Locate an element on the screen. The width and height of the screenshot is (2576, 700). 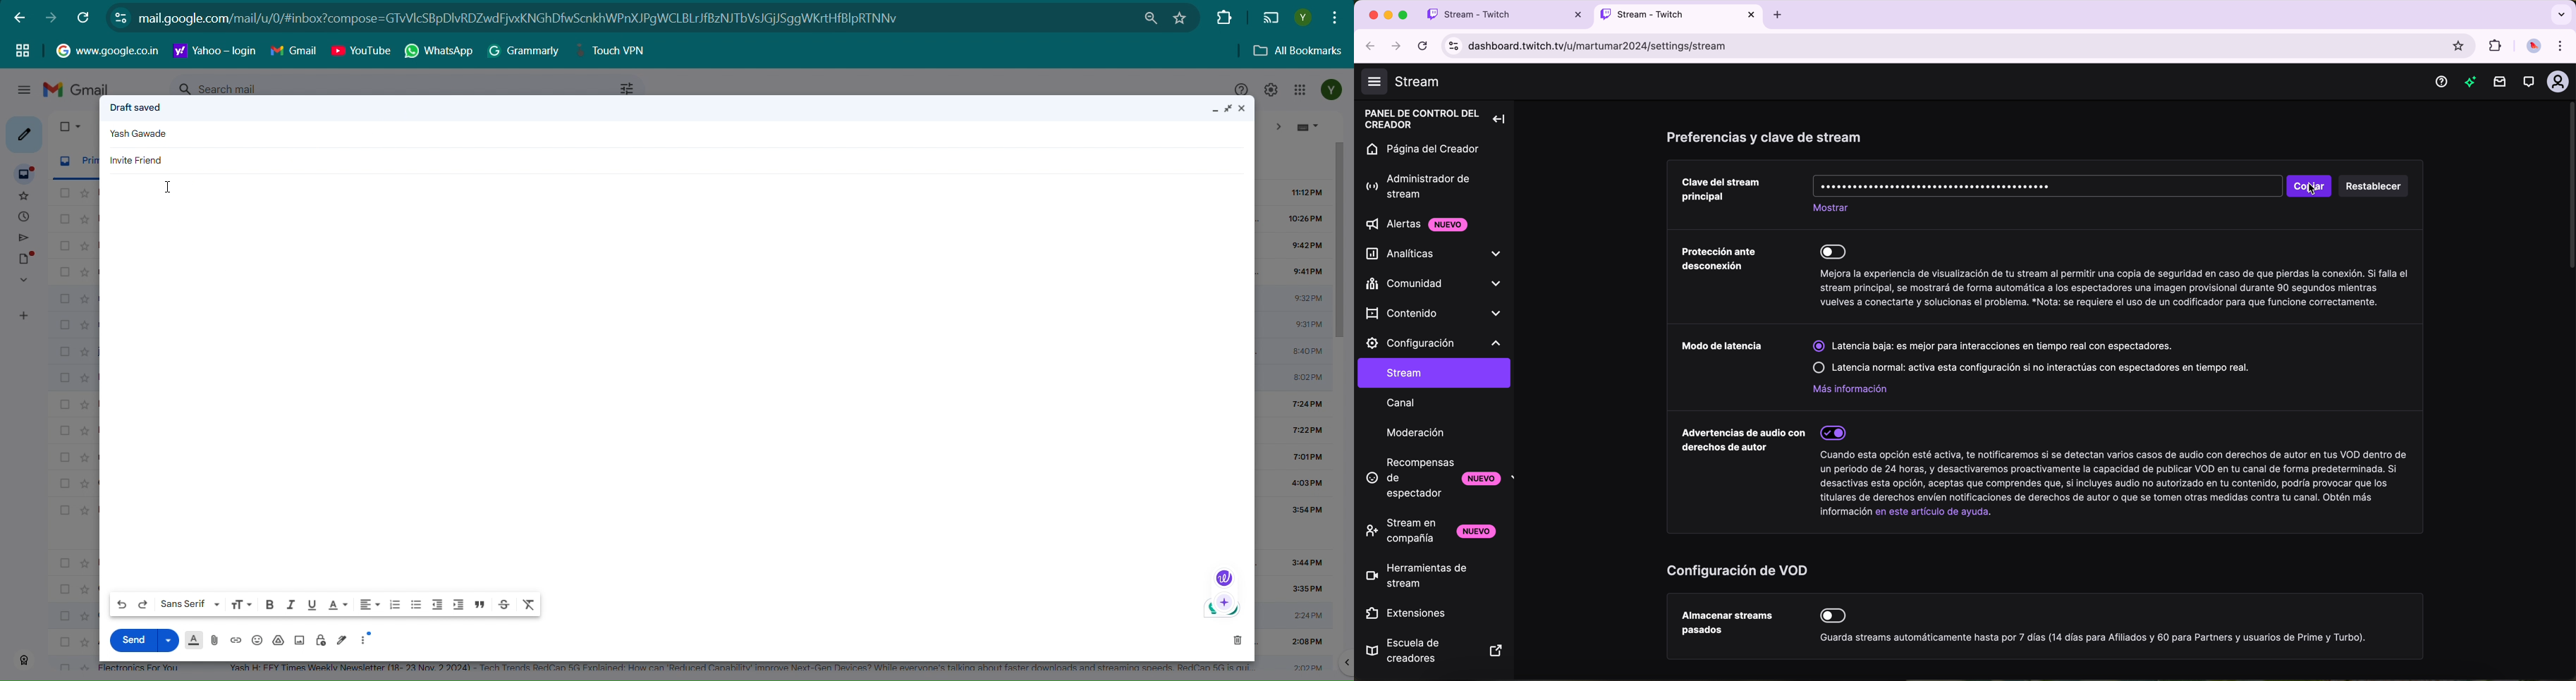
cursor is located at coordinates (2314, 190).